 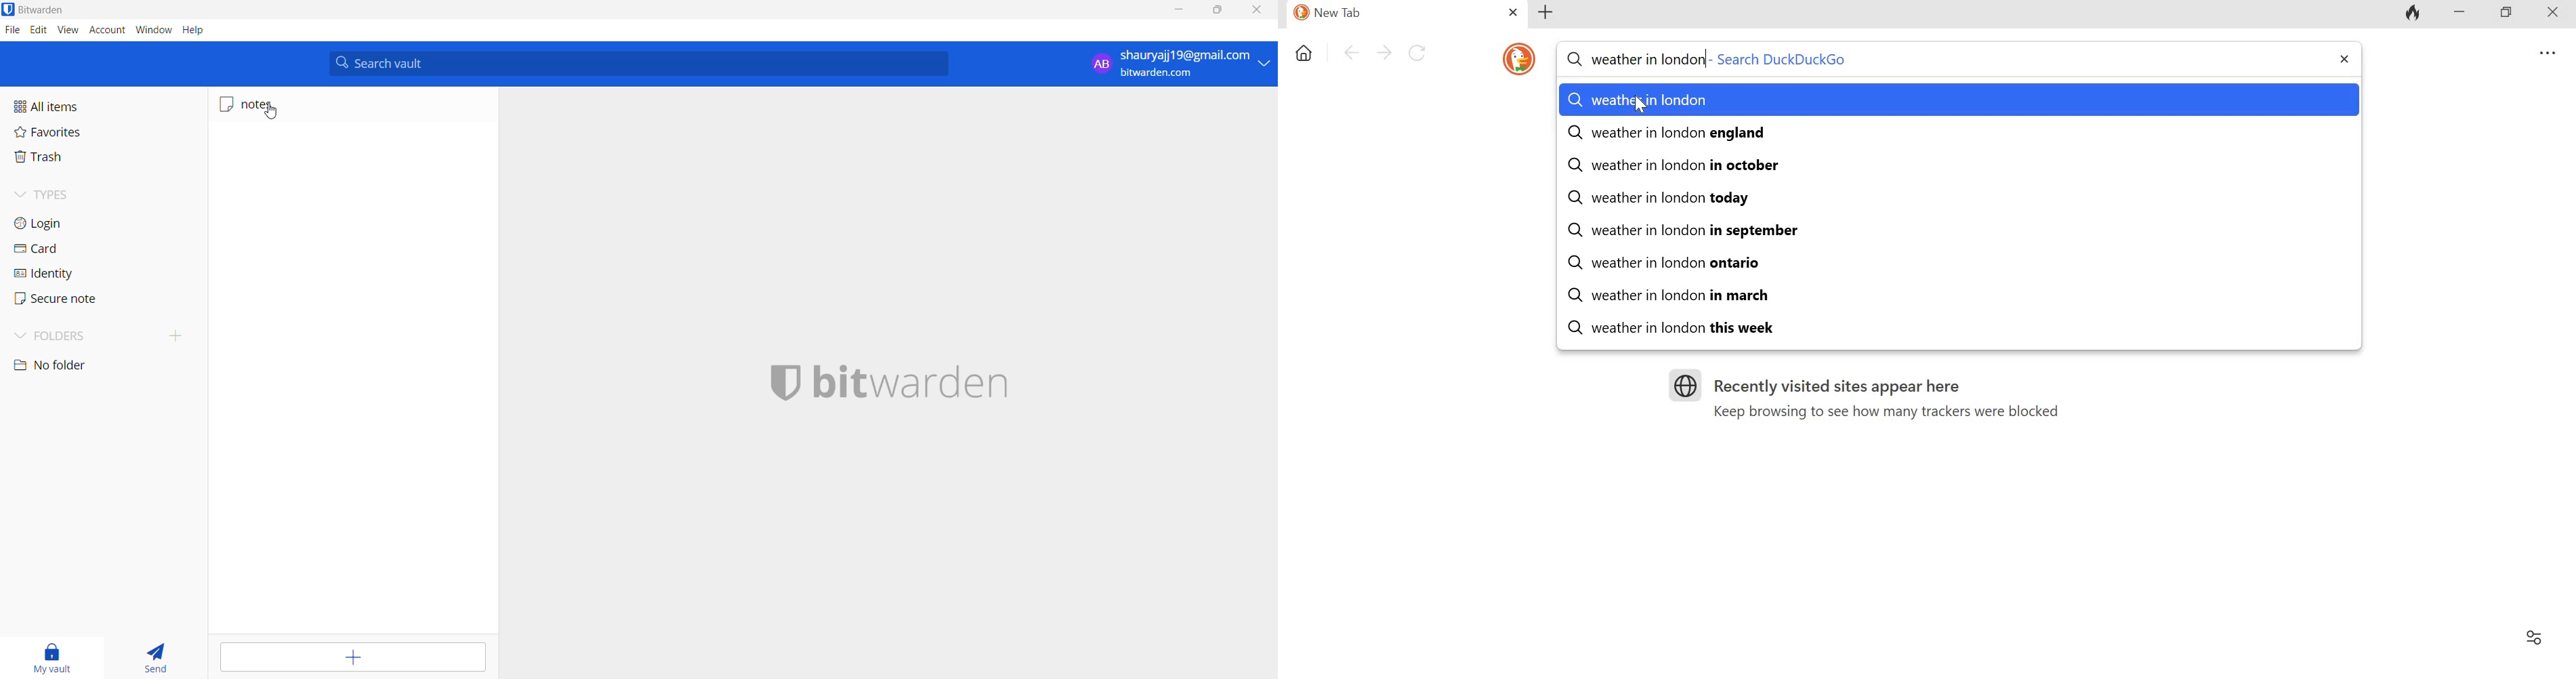 What do you see at coordinates (1887, 412) in the screenshot?
I see `Keep browsing to see how many trackers were blocked` at bounding box center [1887, 412].